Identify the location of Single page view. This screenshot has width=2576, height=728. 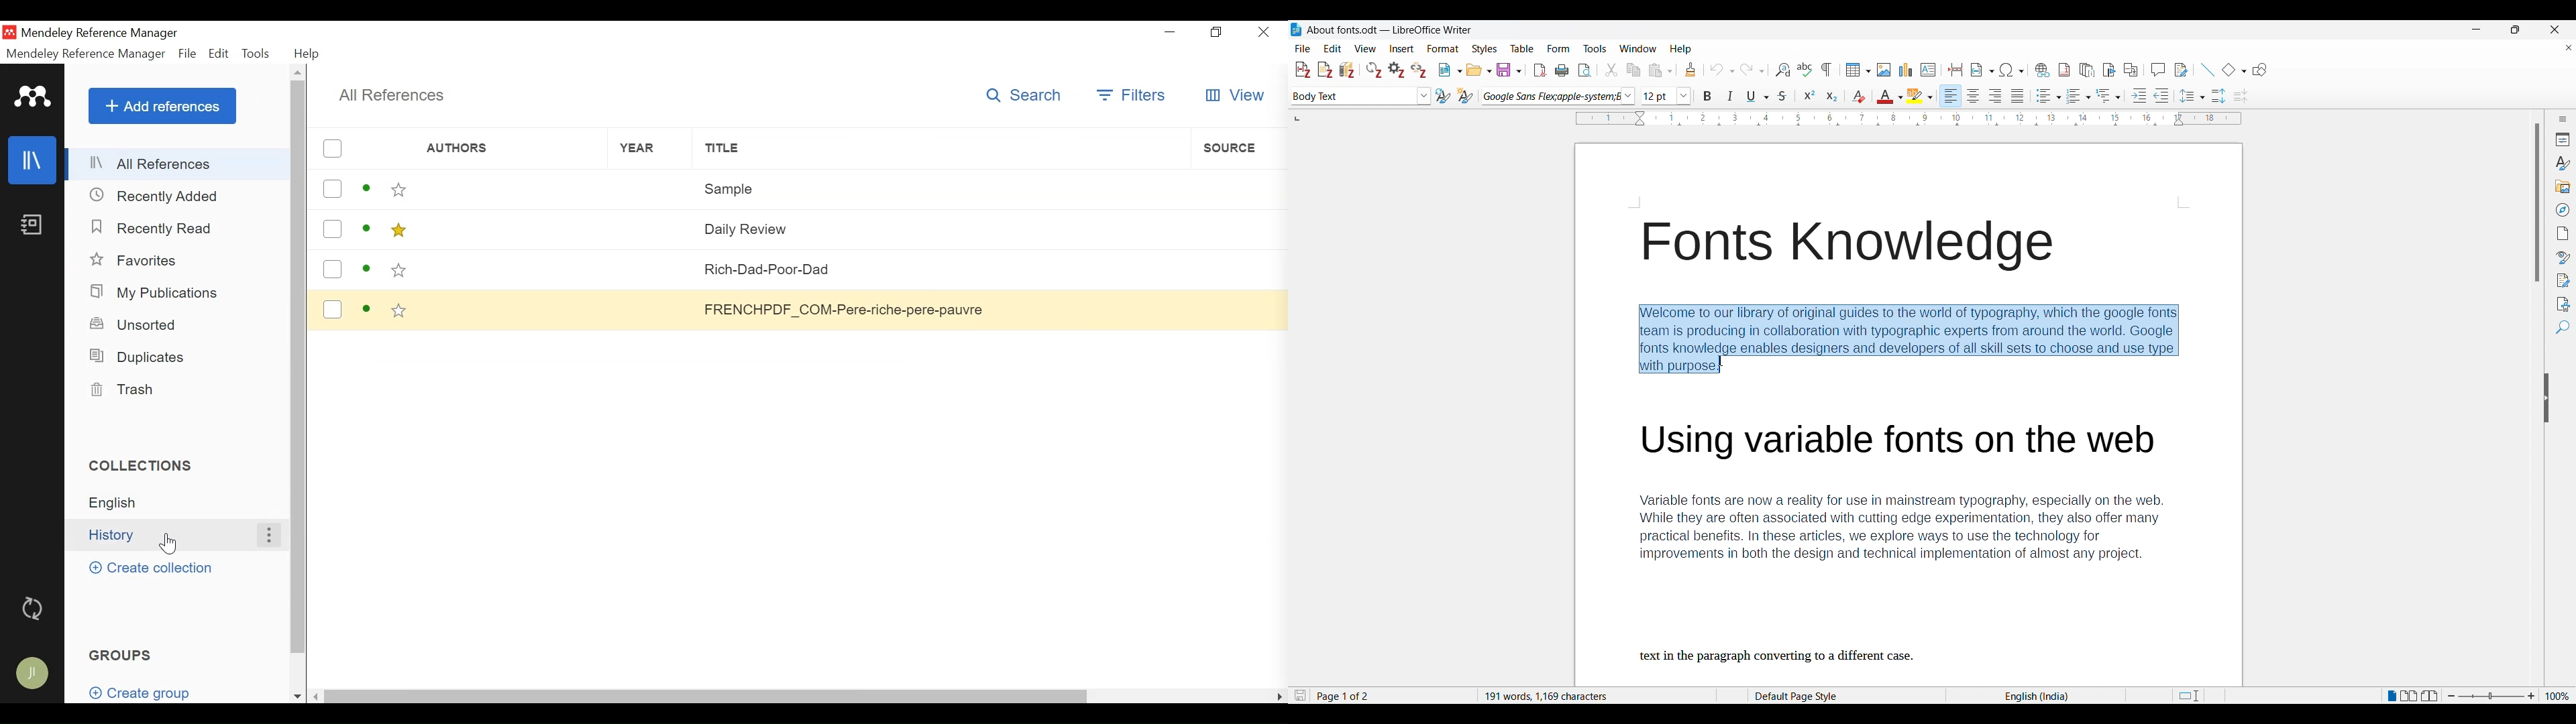
(2391, 695).